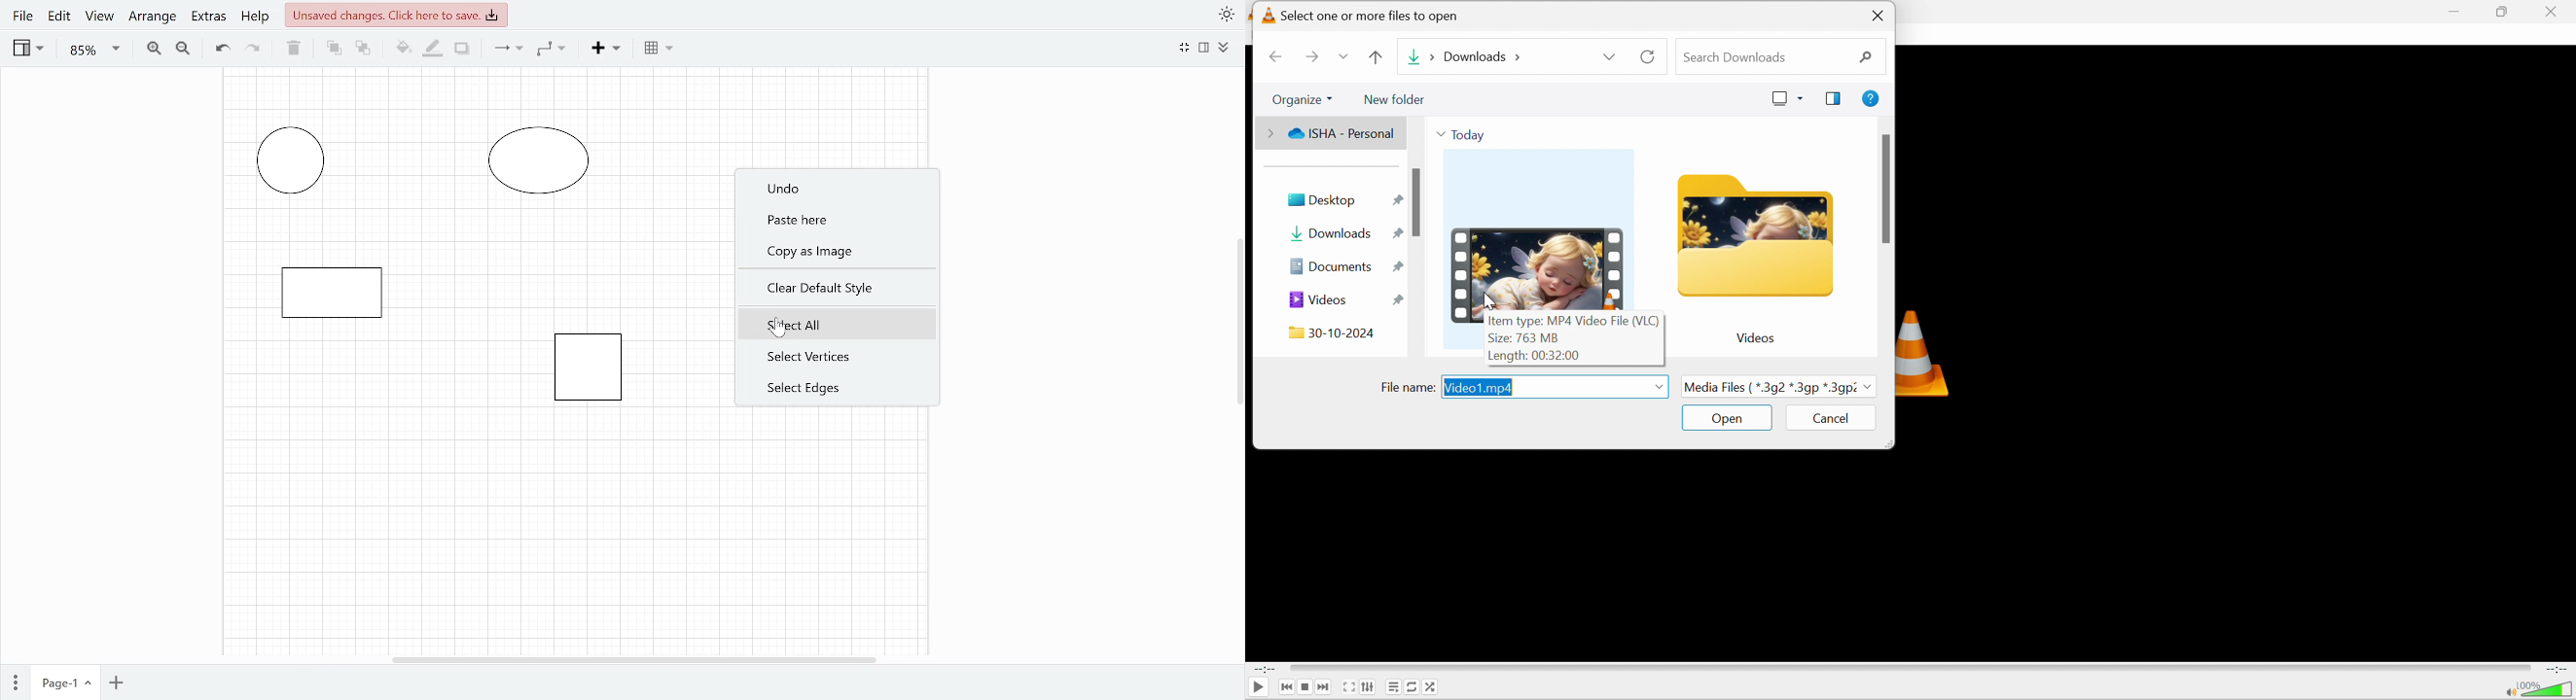 The image size is (2576, 700). What do you see at coordinates (1789, 99) in the screenshot?
I see `Change your view` at bounding box center [1789, 99].